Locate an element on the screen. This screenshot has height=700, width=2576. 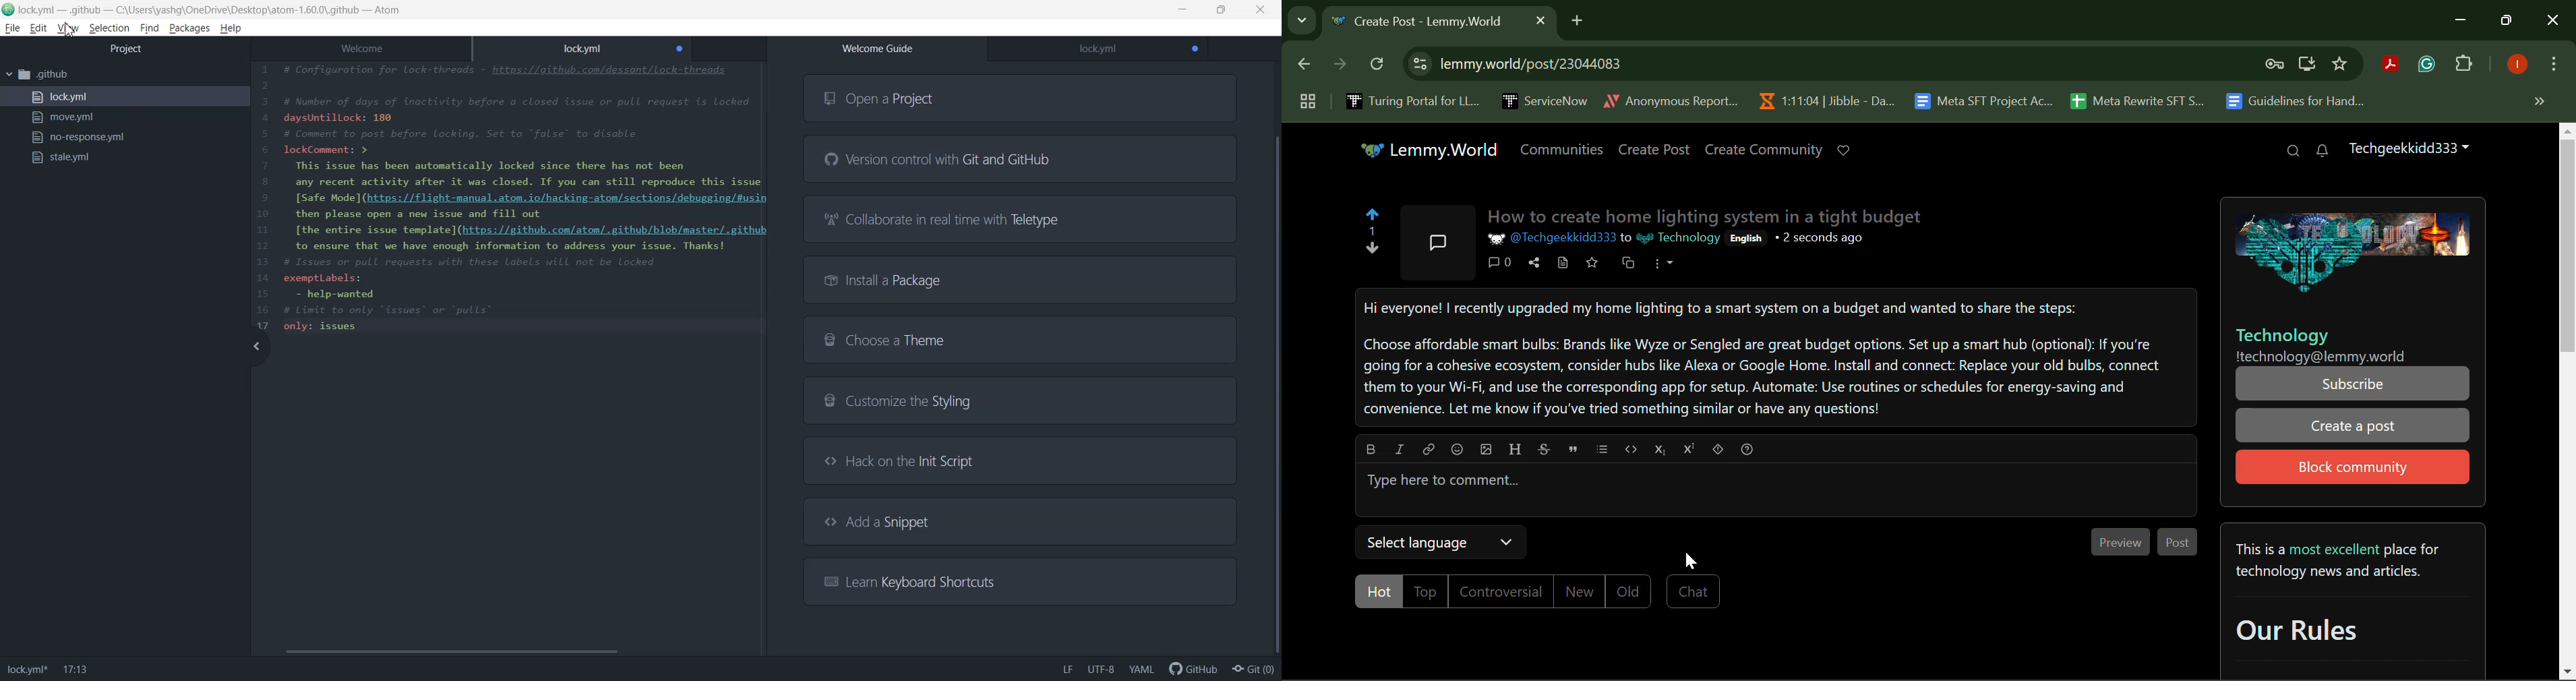
UTF-8 is located at coordinates (1101, 669).